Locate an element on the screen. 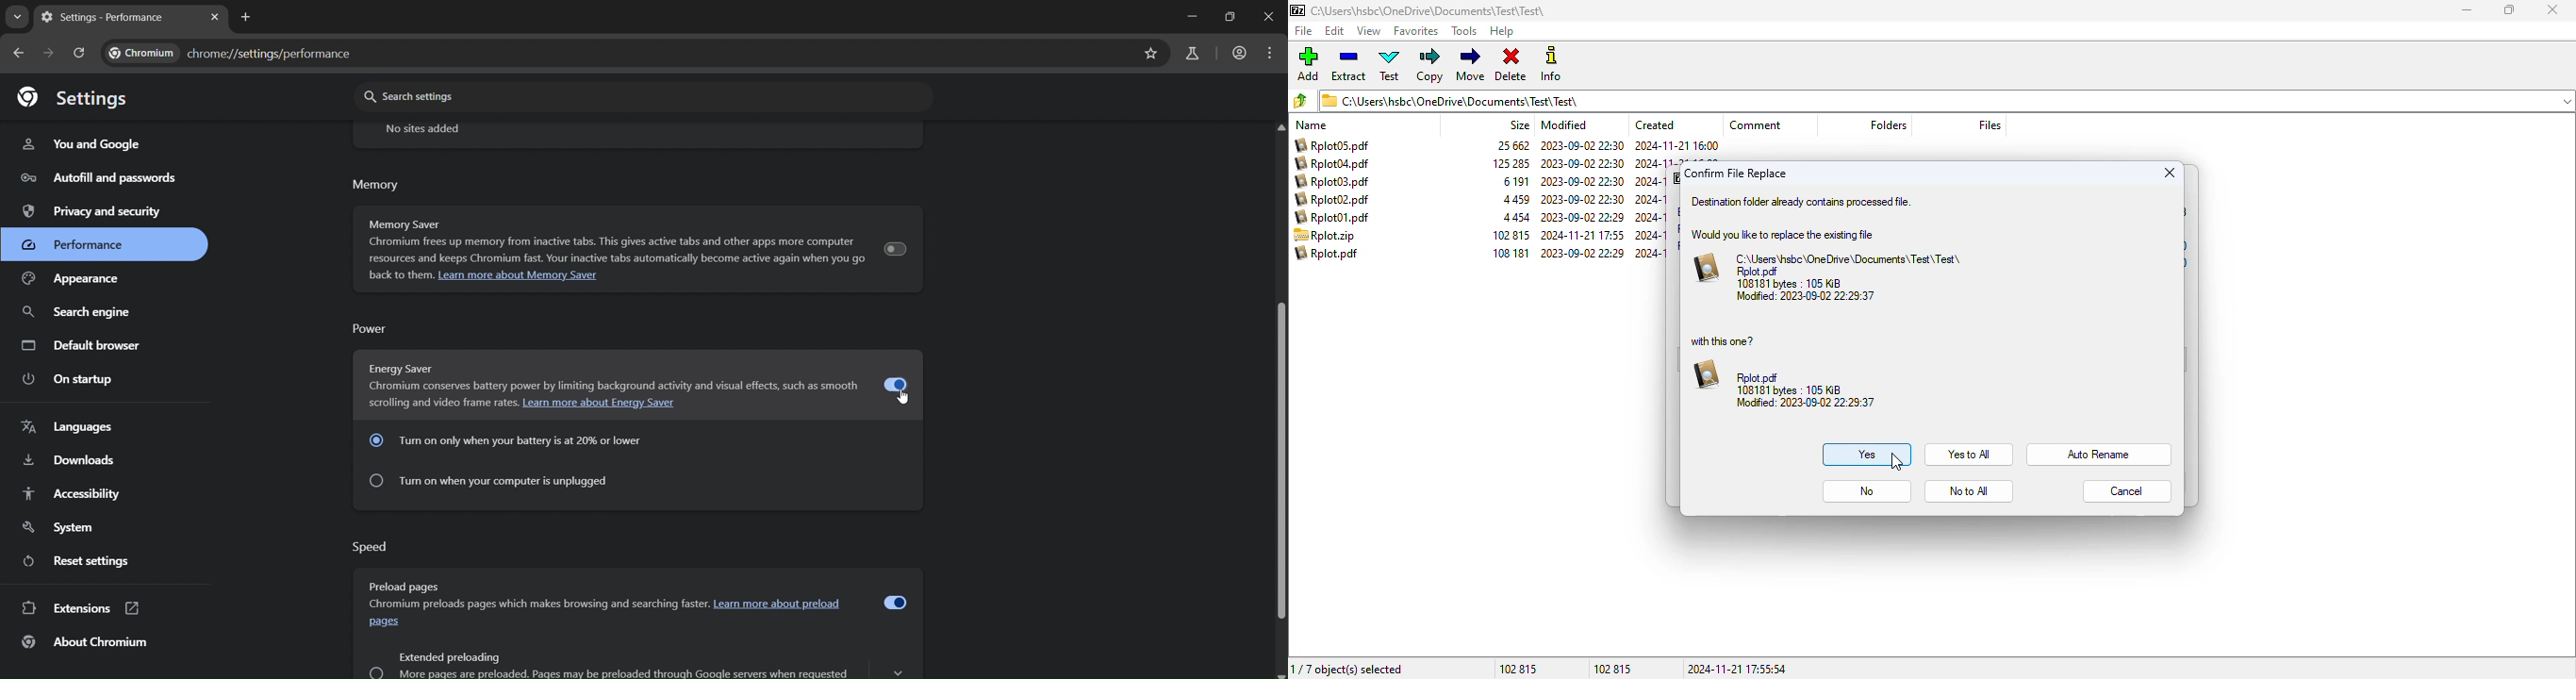 This screenshot has width=2576, height=700. Destination folder already contains processed file. is located at coordinates (1803, 201).